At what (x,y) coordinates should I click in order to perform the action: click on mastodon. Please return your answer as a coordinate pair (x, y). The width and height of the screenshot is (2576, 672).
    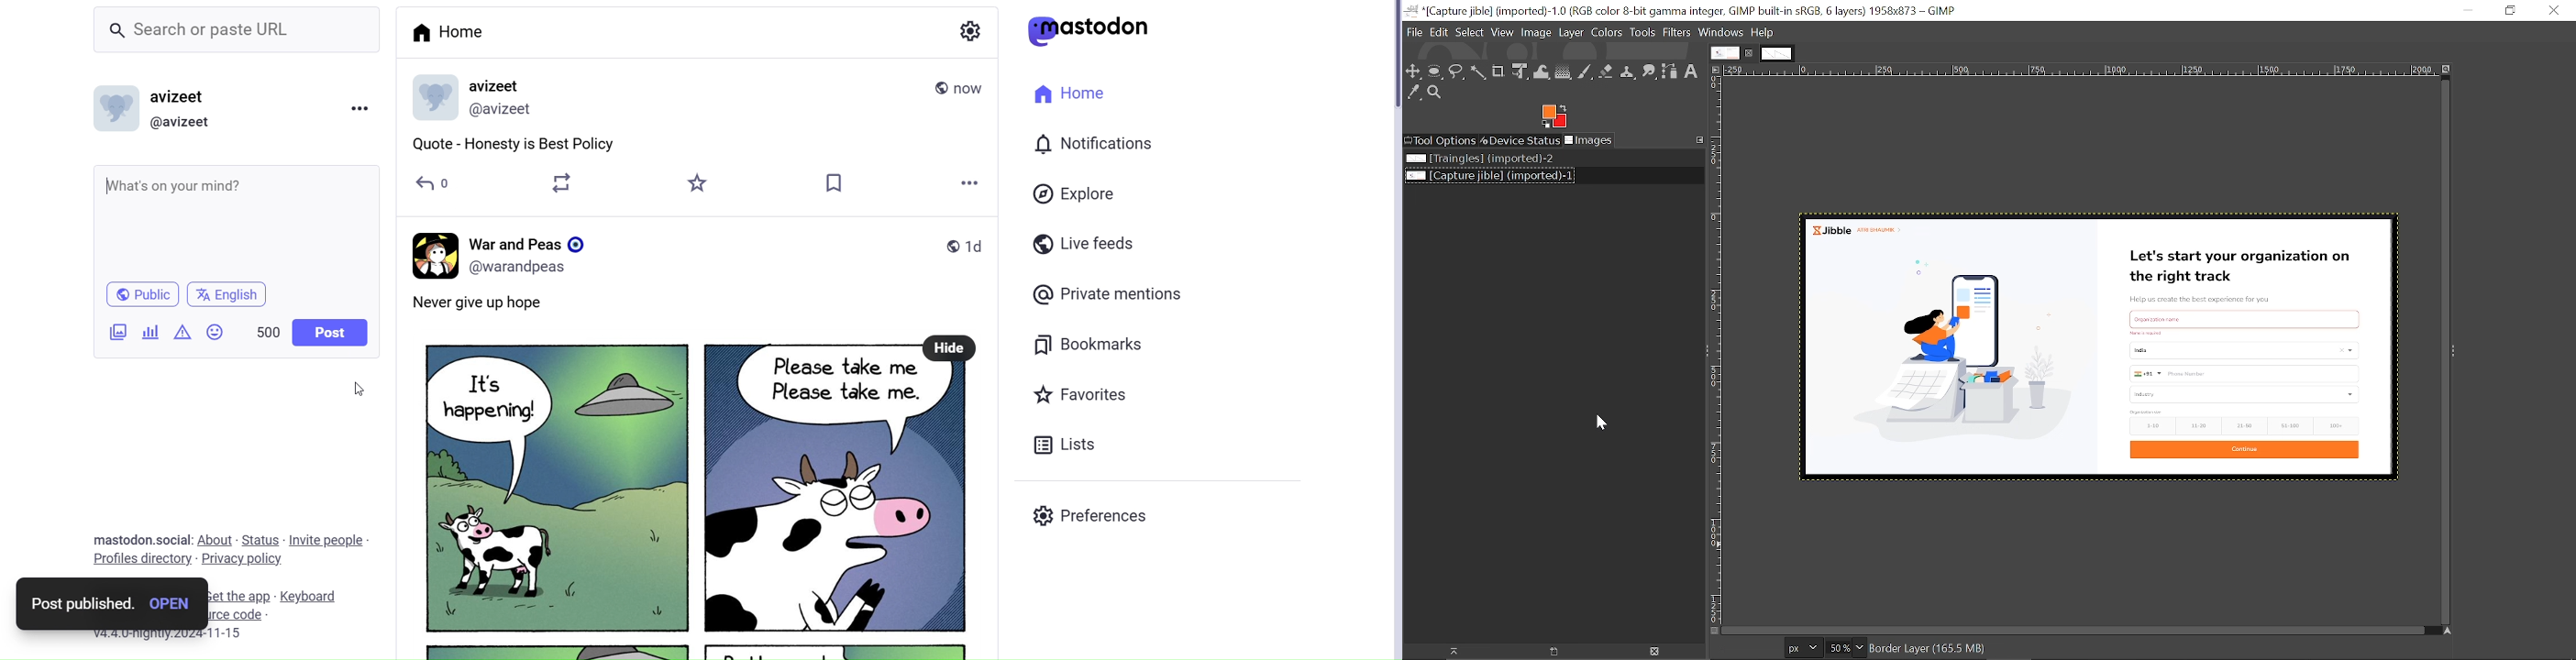
    Looking at the image, I should click on (1095, 31).